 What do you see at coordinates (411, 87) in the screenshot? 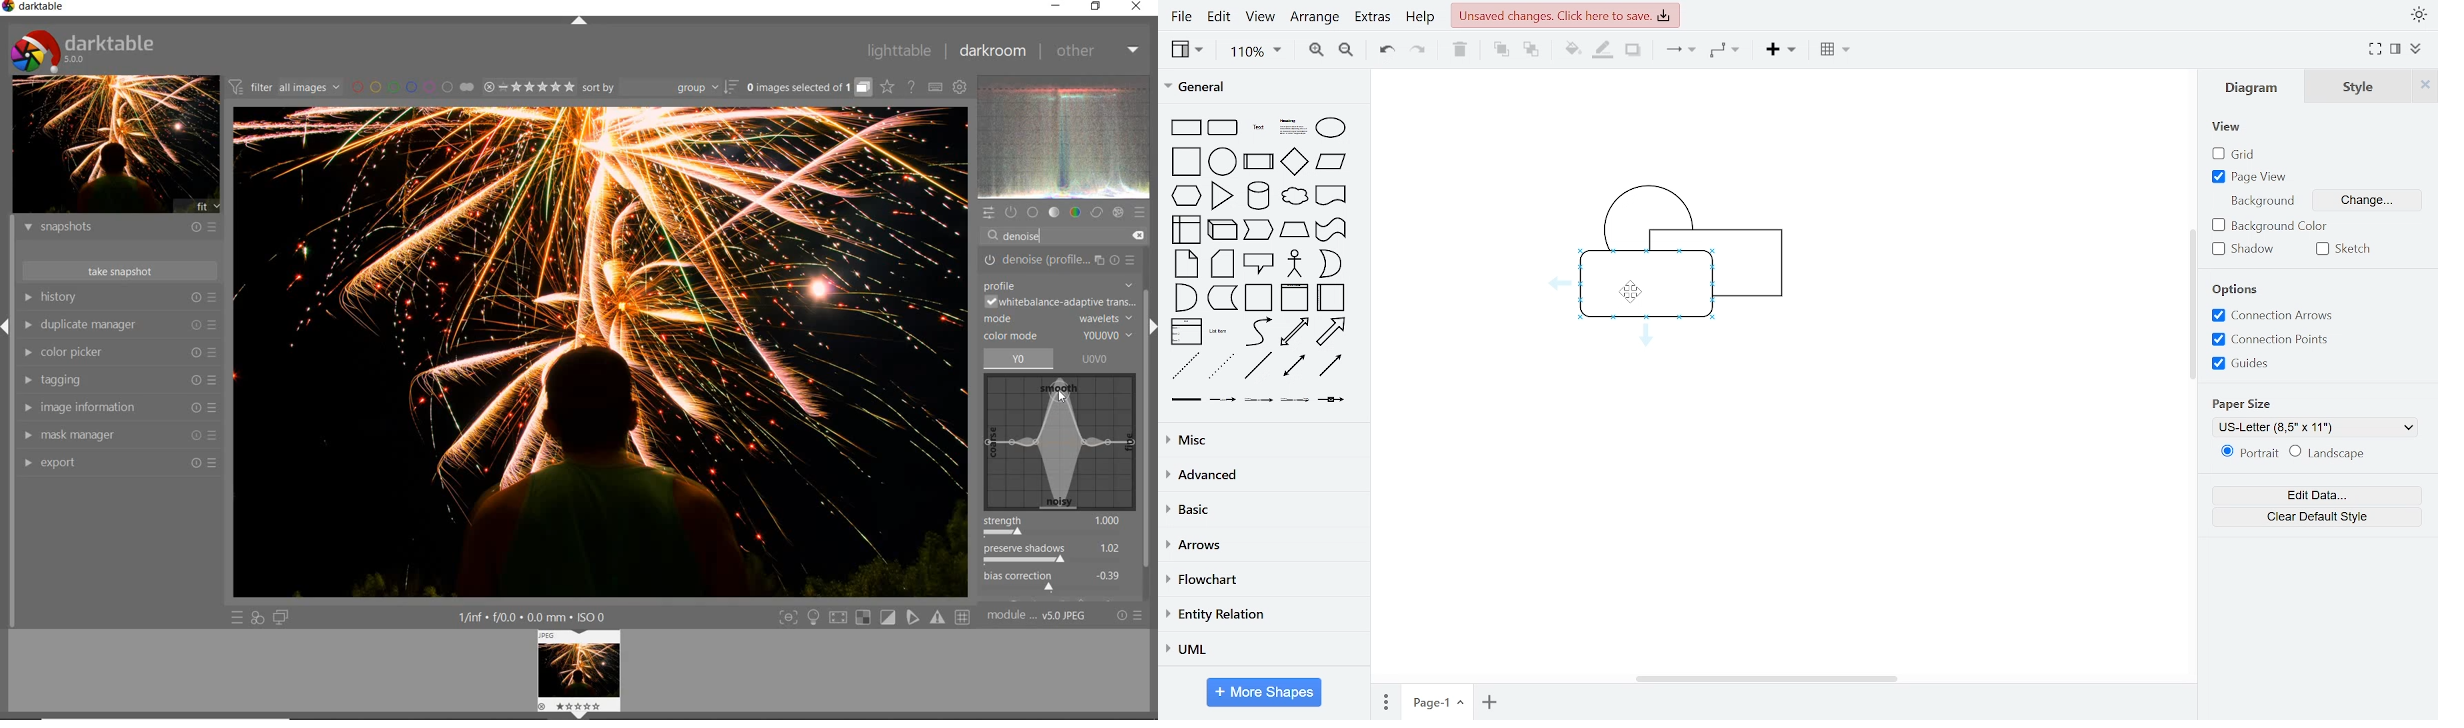
I see `filter images by color labels` at bounding box center [411, 87].